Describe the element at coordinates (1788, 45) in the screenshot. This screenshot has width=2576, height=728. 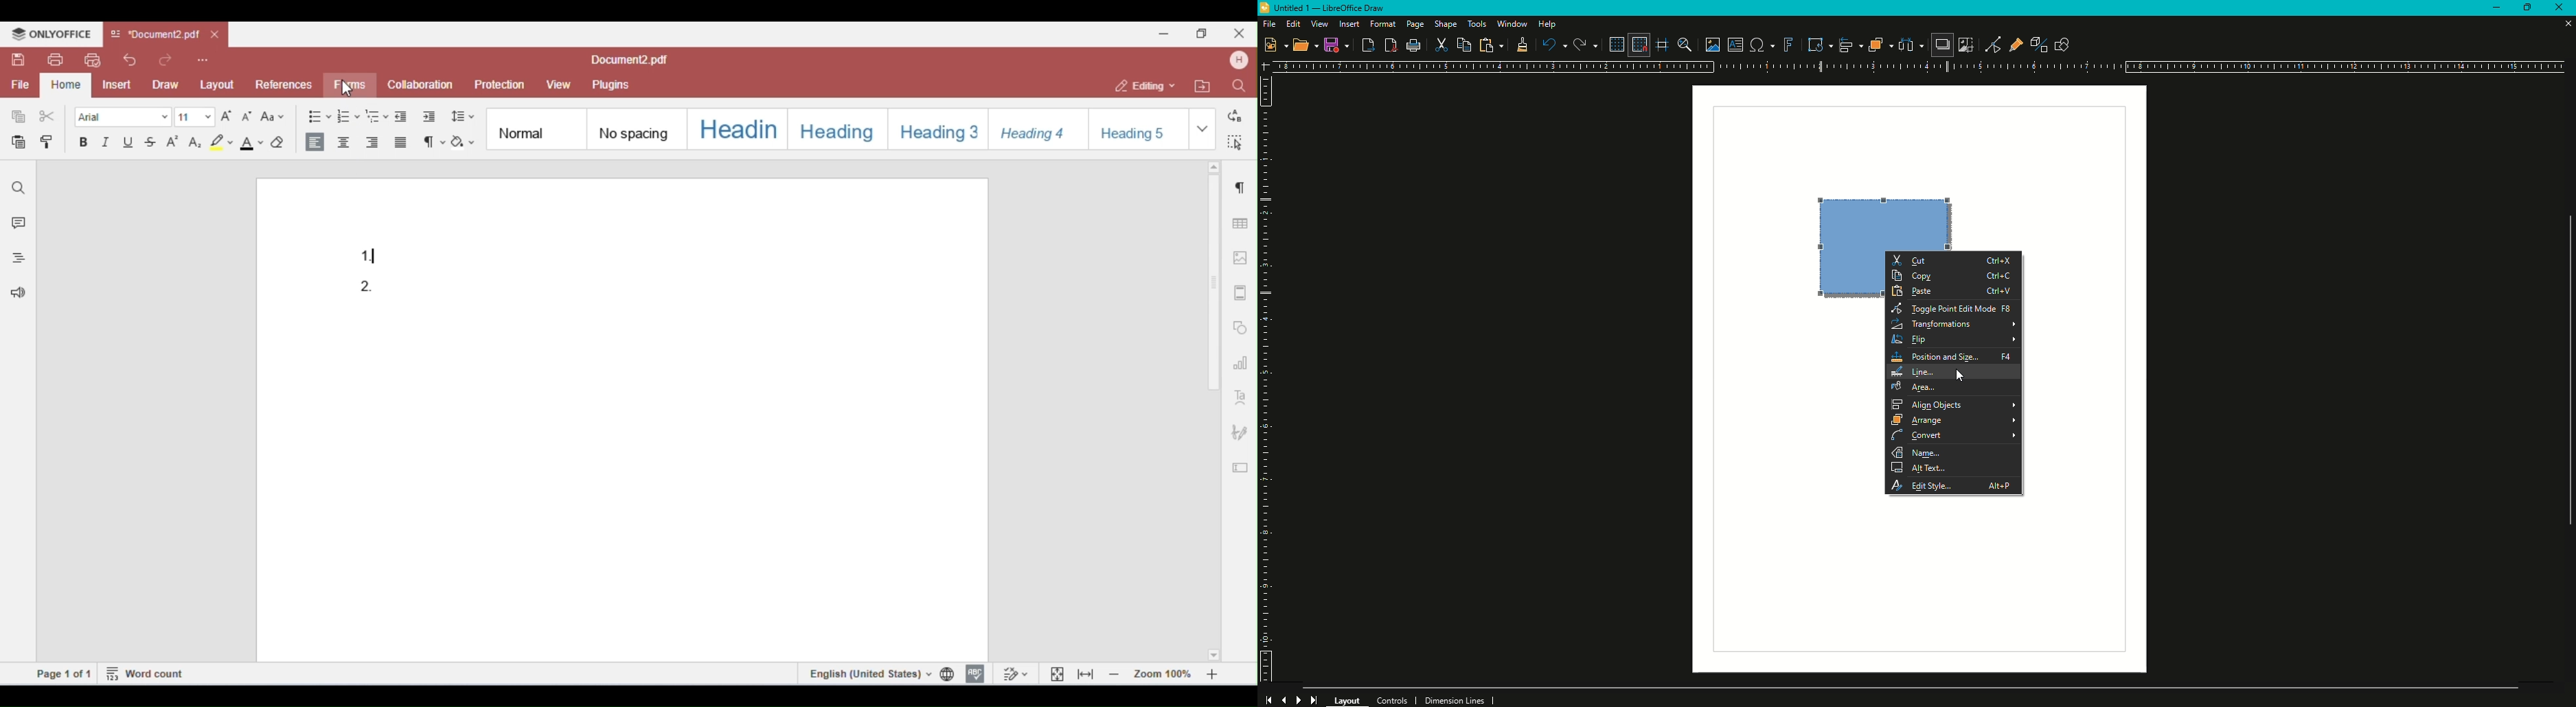
I see `Insert Fontwork Text` at that location.